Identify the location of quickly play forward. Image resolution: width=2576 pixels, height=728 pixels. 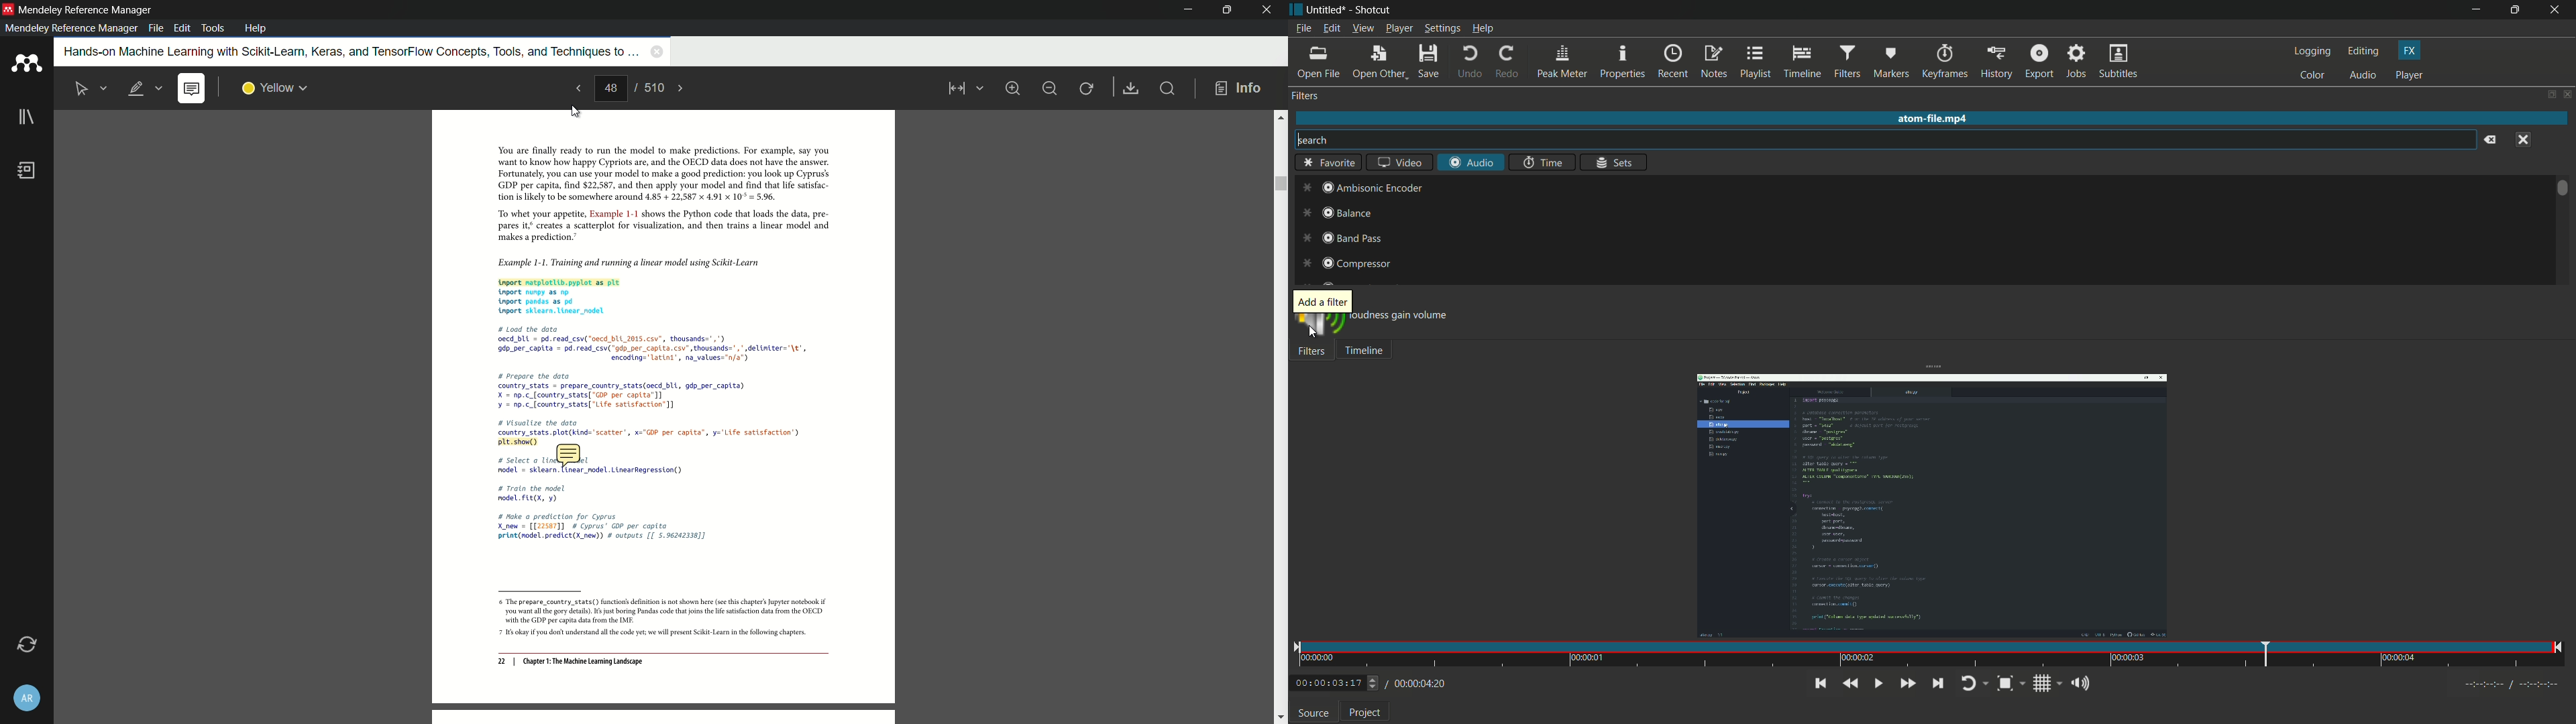
(1909, 683).